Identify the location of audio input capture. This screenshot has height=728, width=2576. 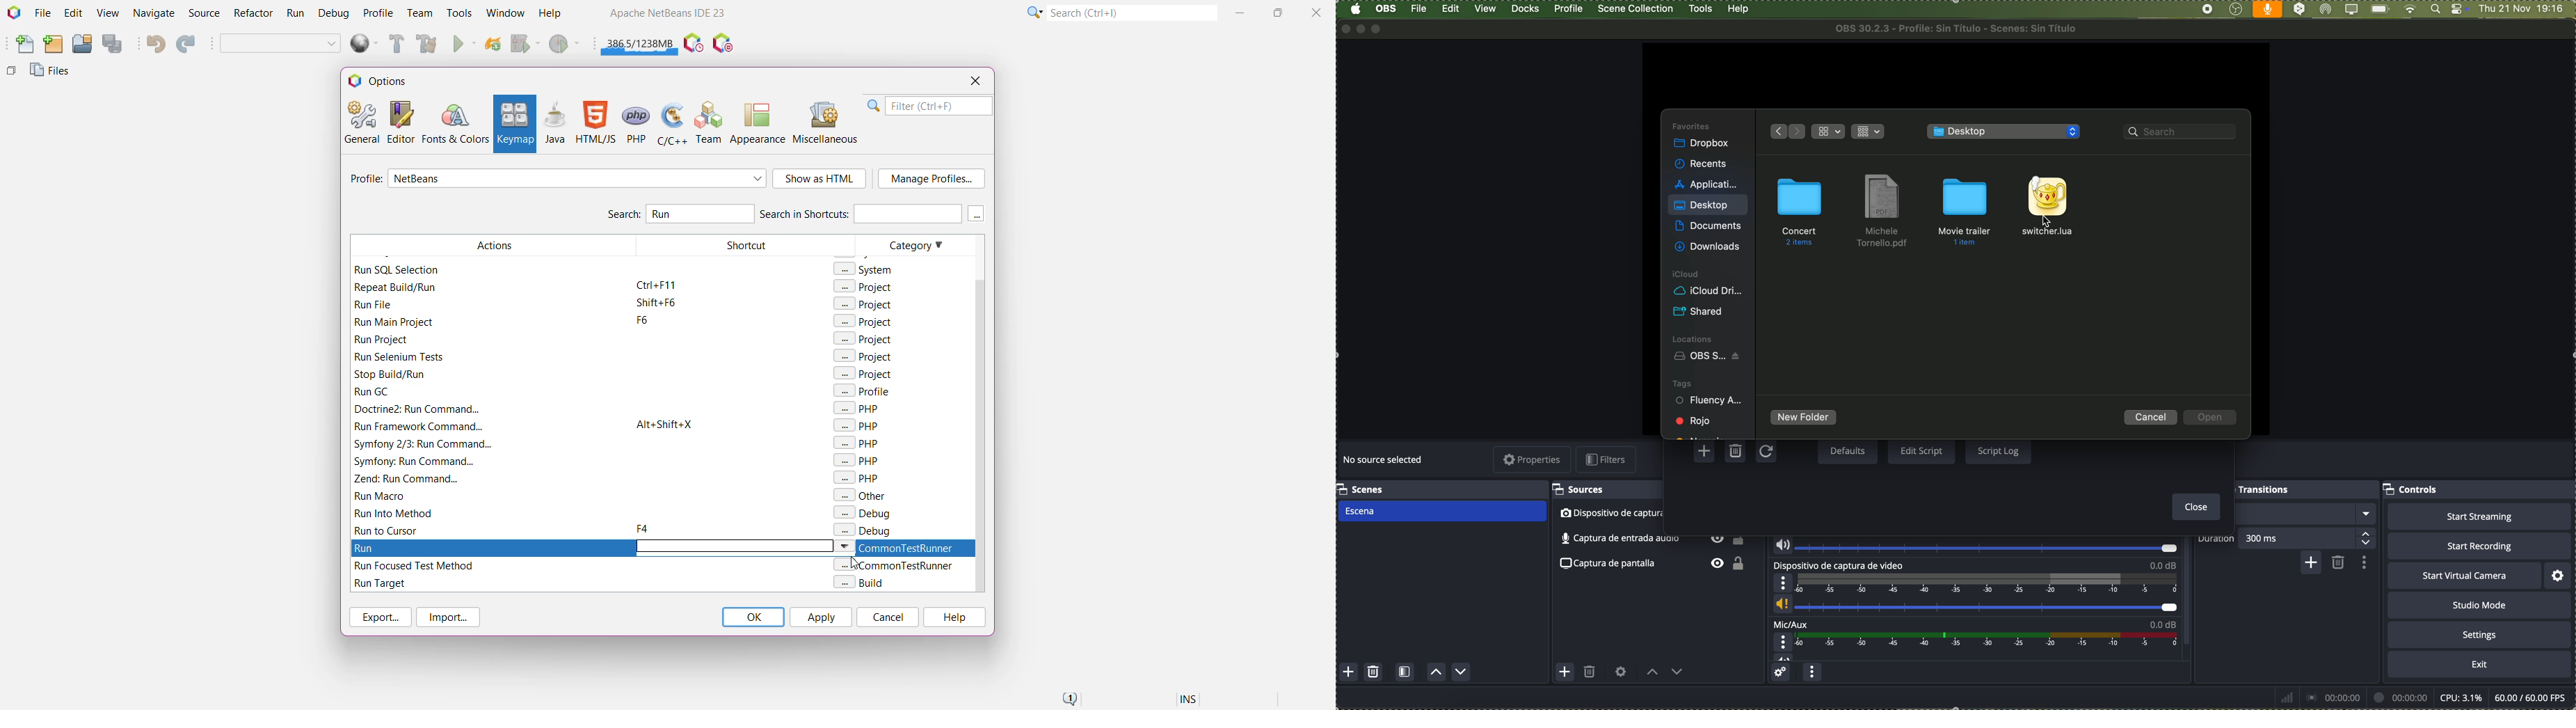
(1973, 545).